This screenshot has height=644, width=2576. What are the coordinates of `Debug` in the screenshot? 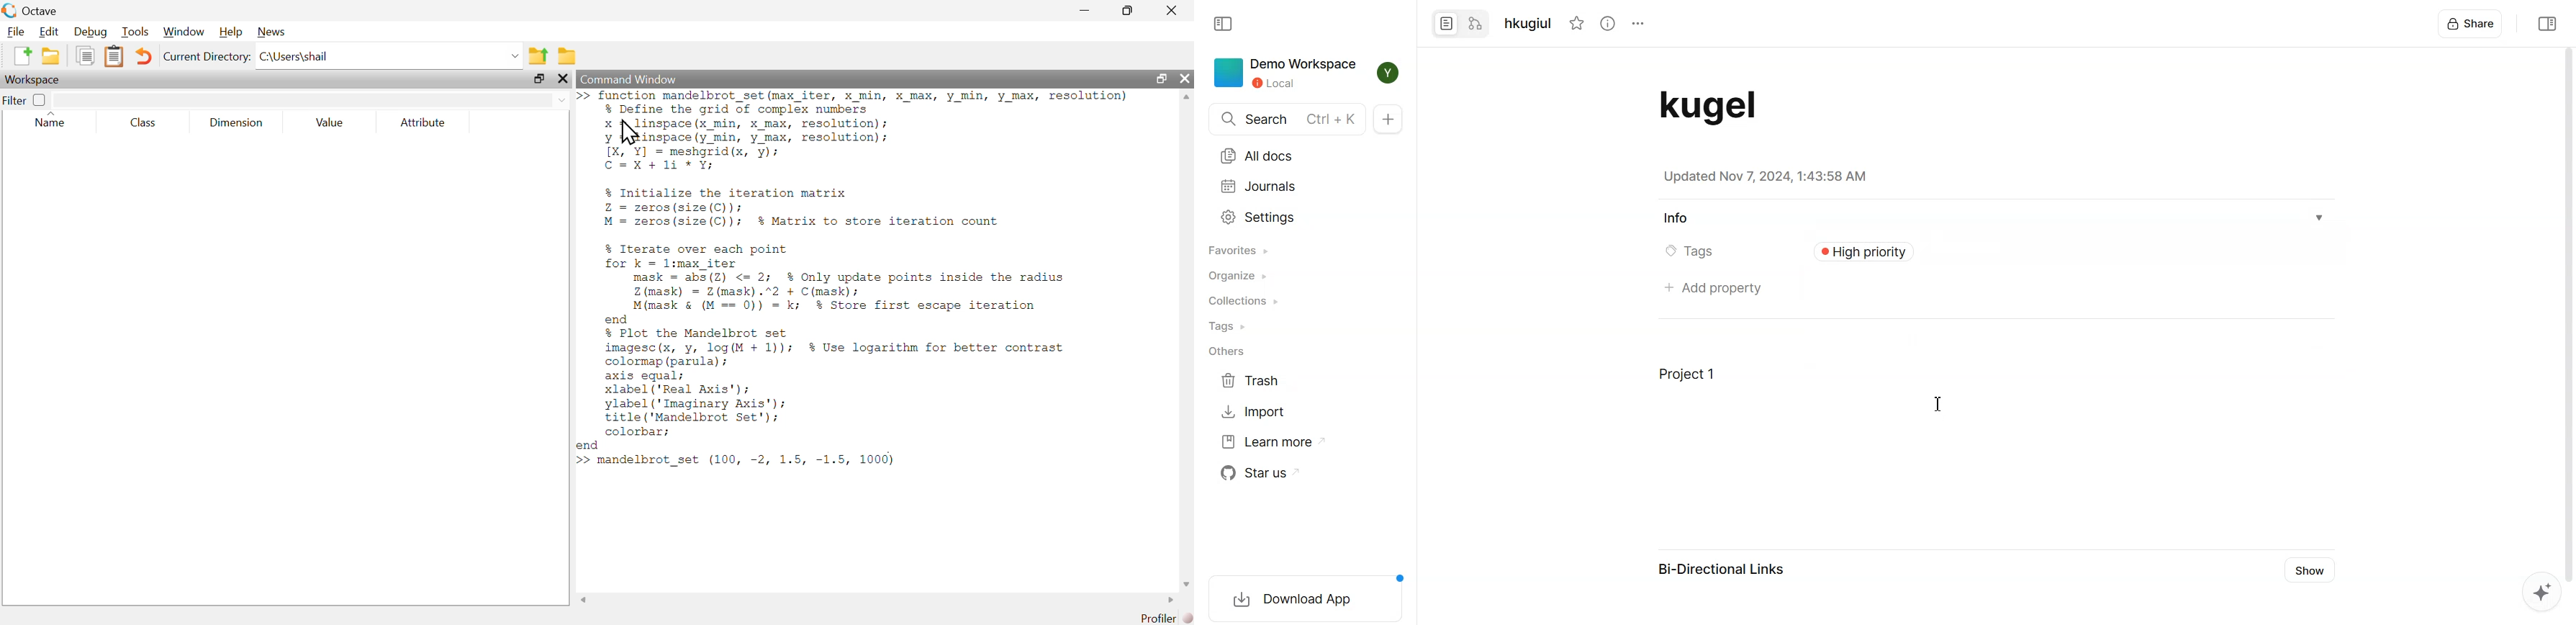 It's located at (90, 32).